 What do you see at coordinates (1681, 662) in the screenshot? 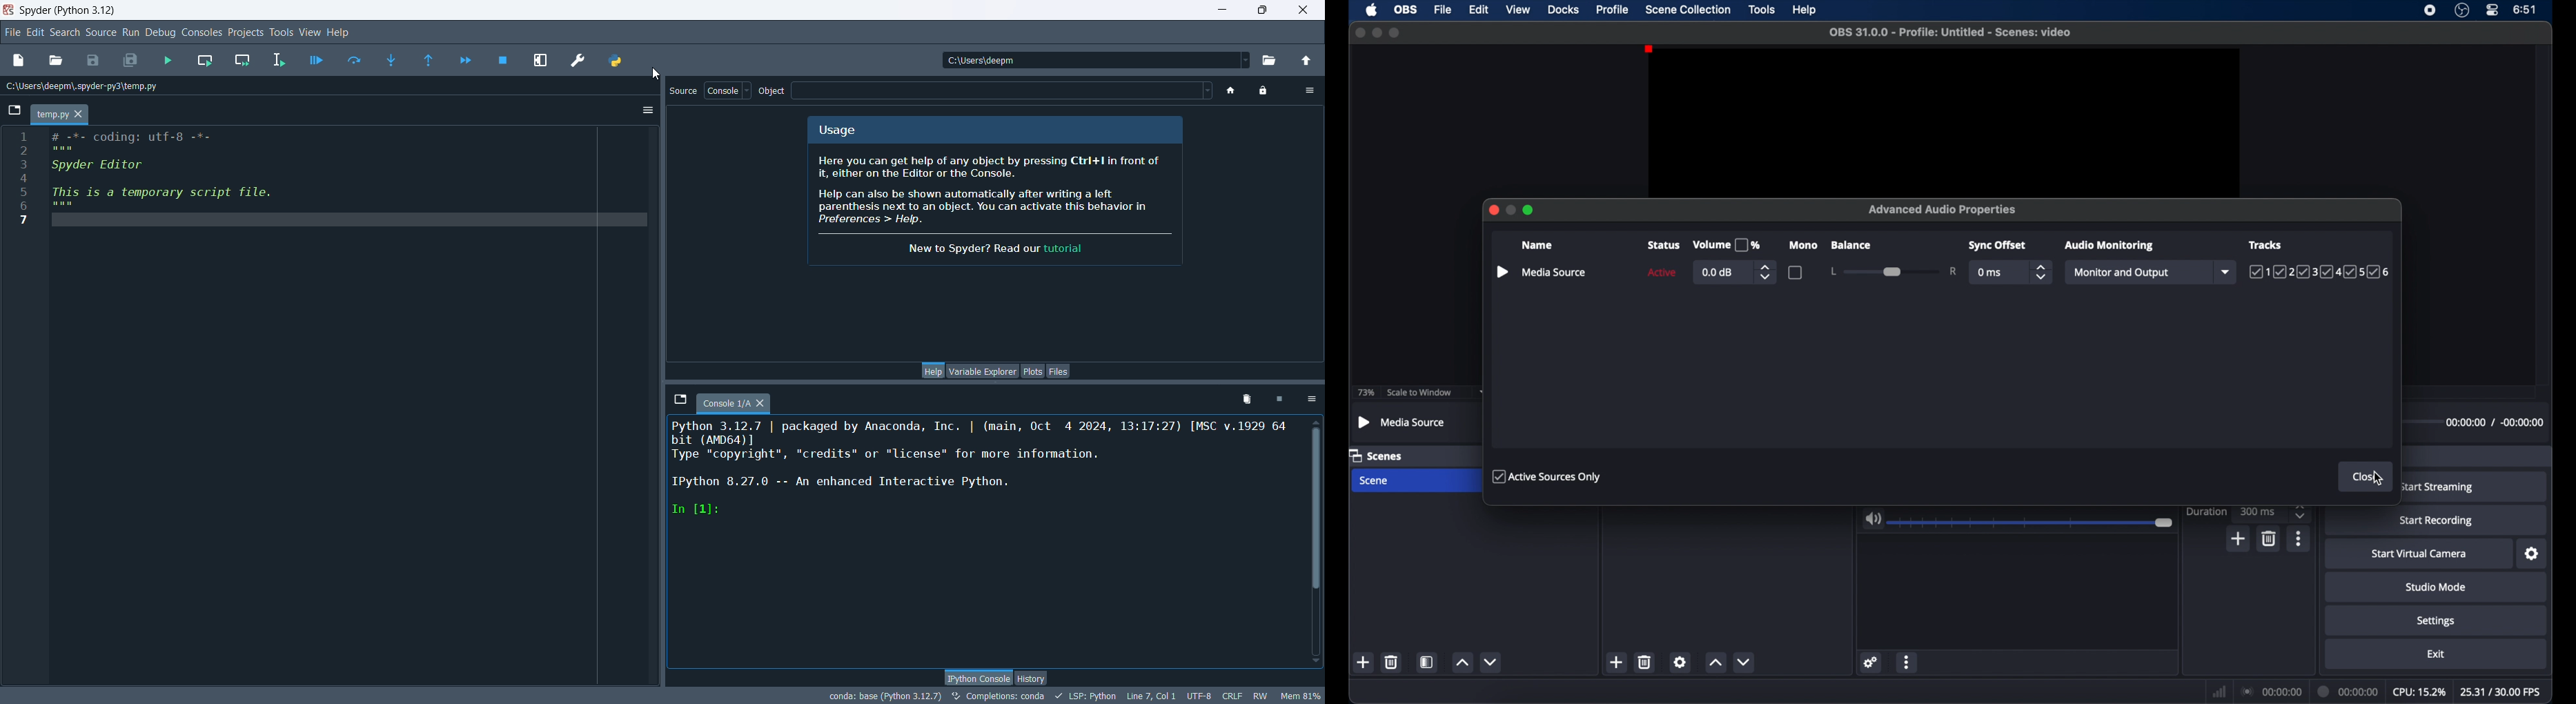
I see `settings` at bounding box center [1681, 662].